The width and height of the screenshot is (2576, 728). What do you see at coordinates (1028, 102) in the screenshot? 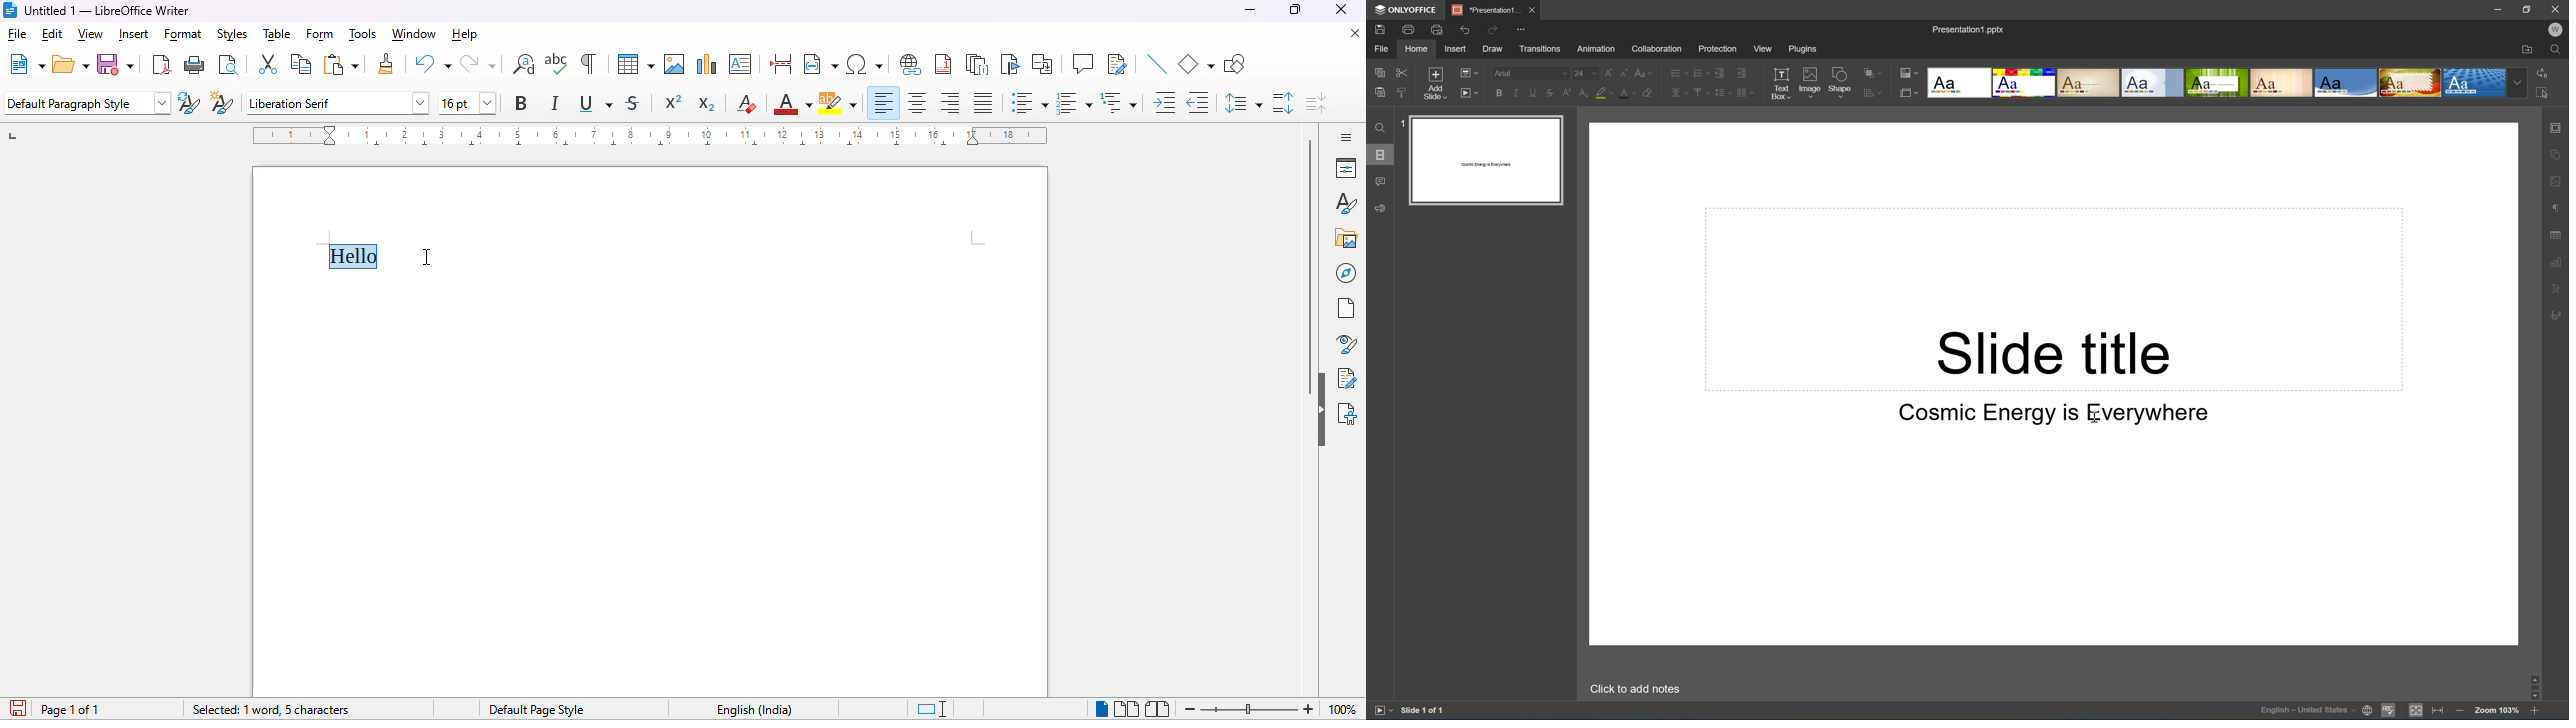
I see `toggle unordered list` at bounding box center [1028, 102].